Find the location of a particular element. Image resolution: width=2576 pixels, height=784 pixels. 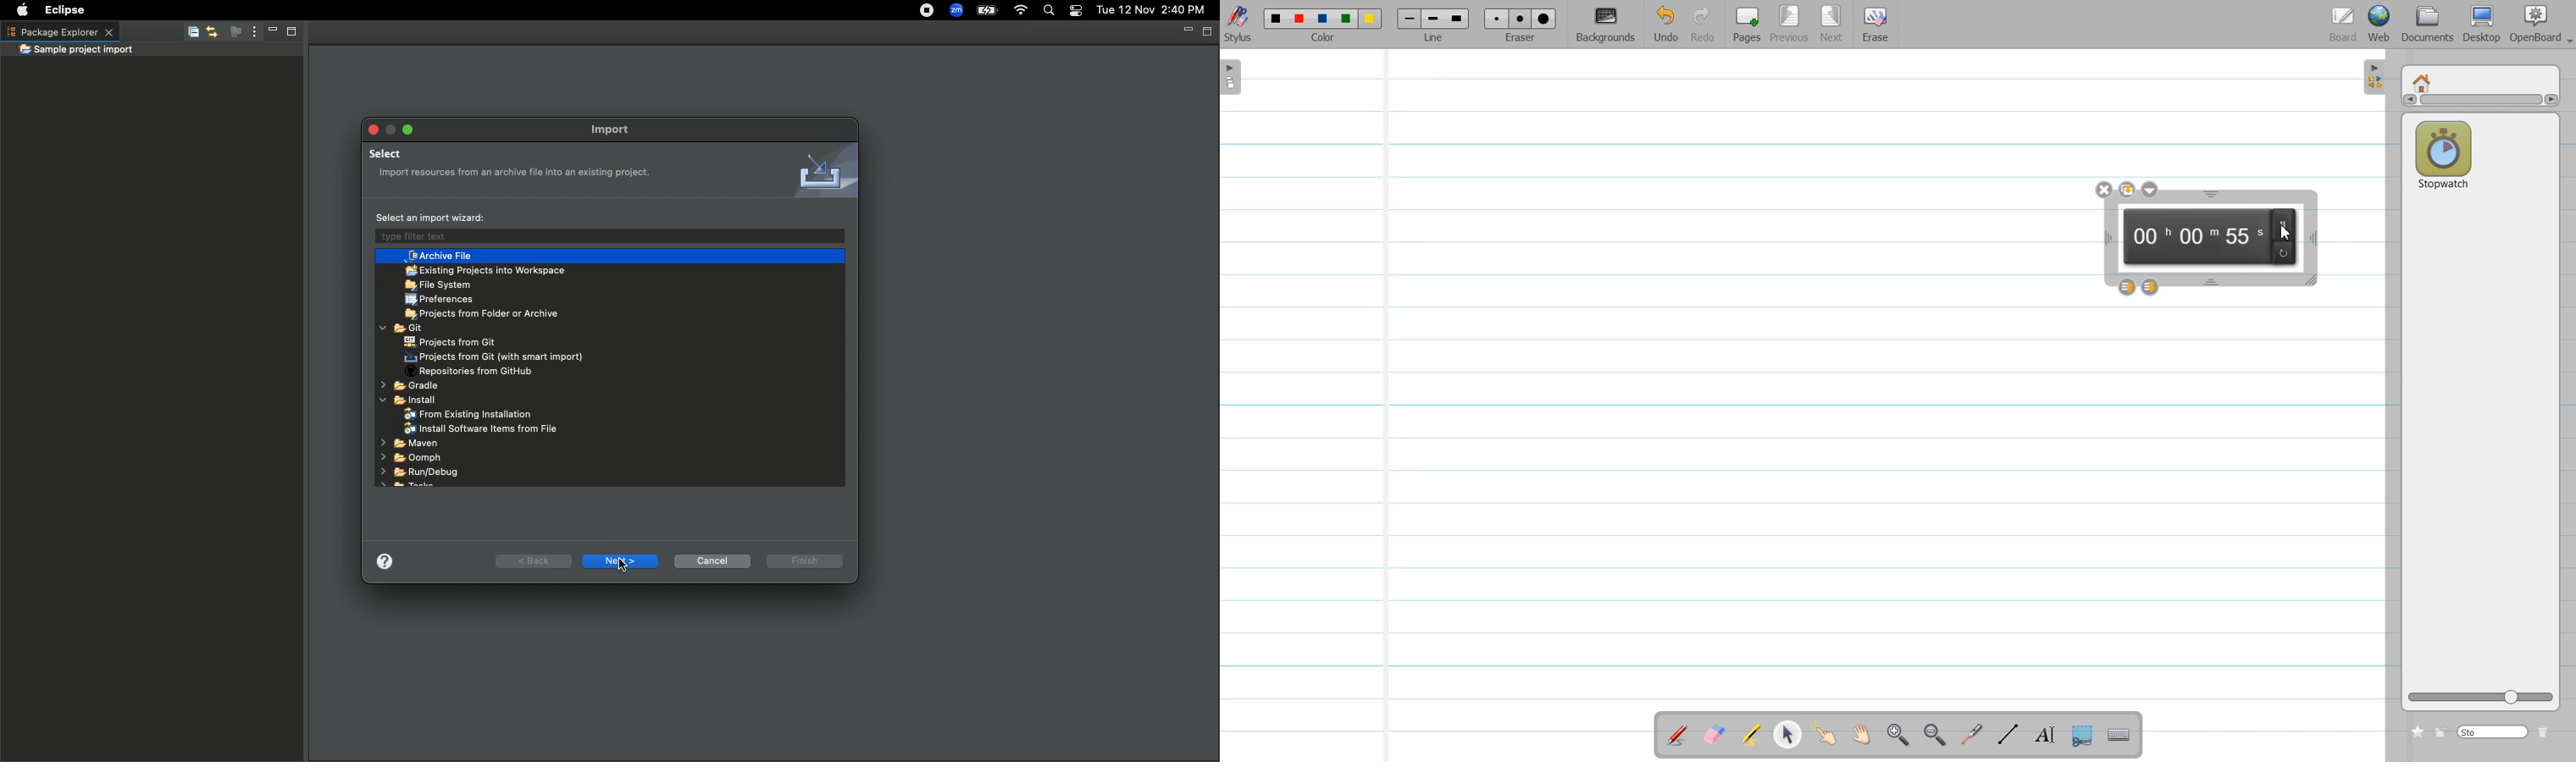

55 second is located at coordinates (2245, 236).